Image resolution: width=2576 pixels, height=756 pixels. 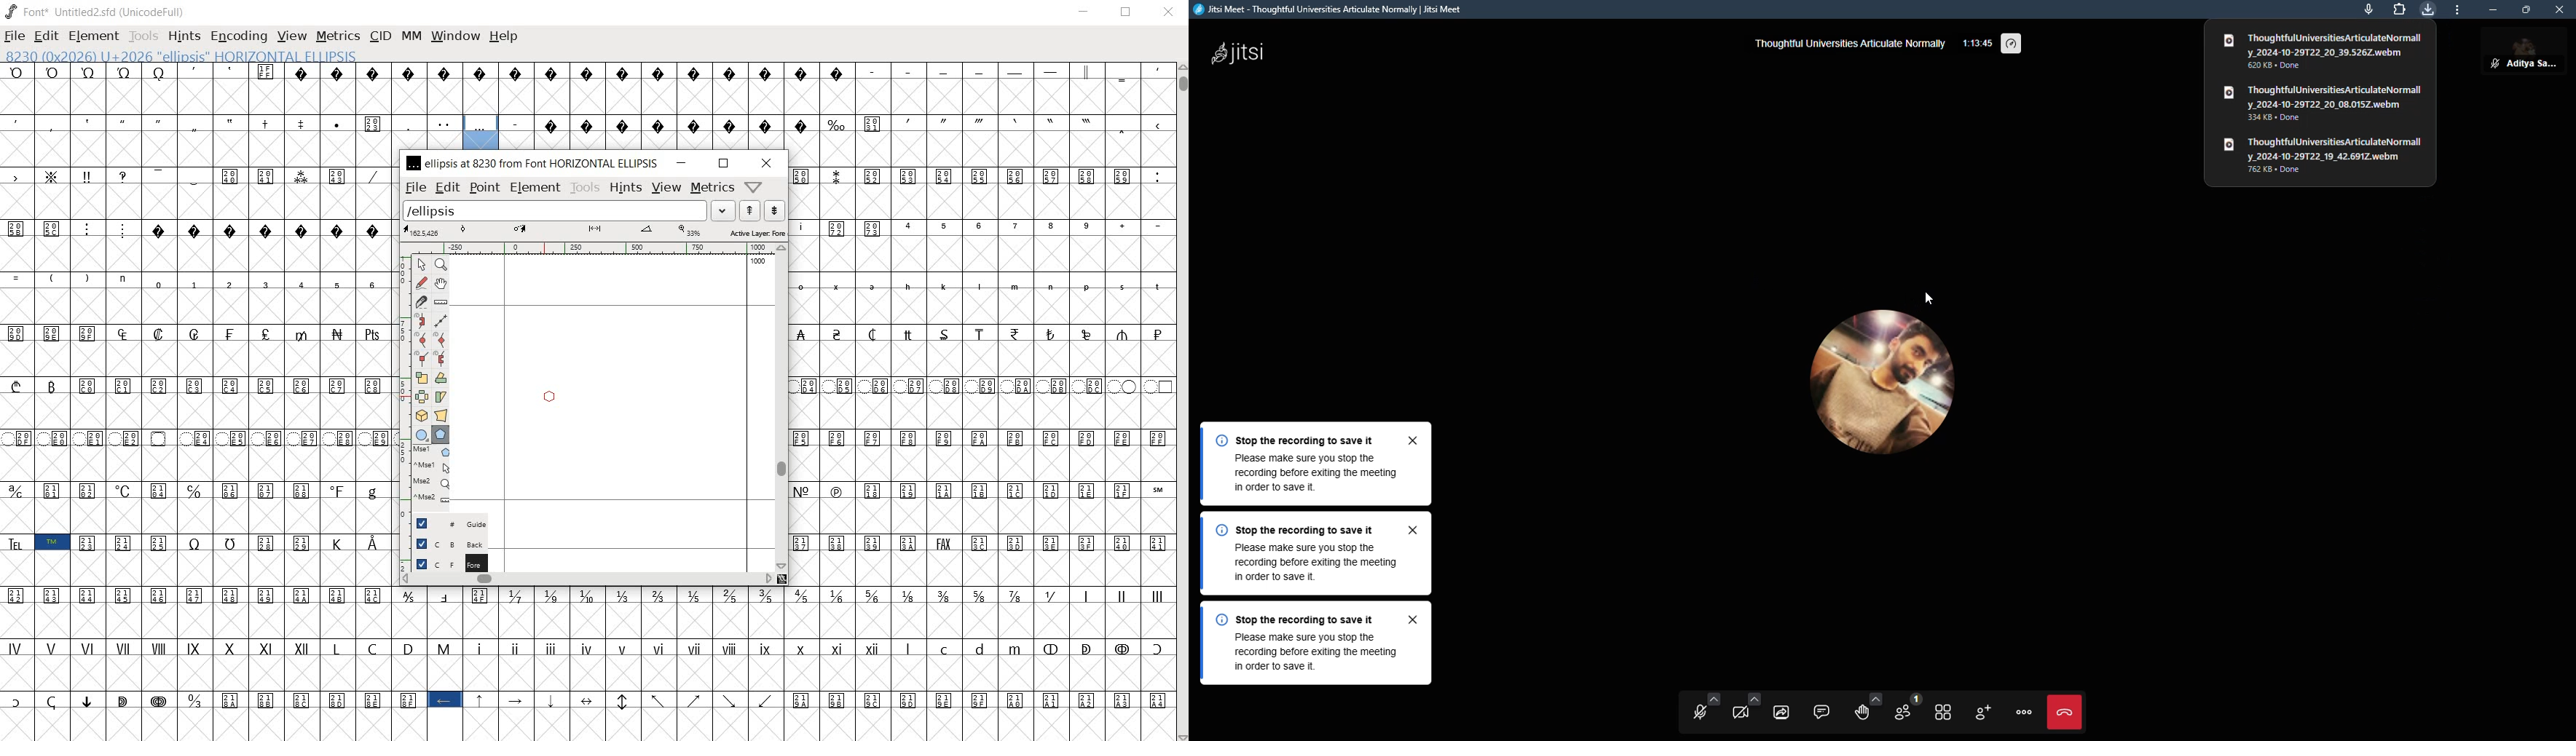 What do you see at coordinates (95, 36) in the screenshot?
I see `ELEMENT` at bounding box center [95, 36].